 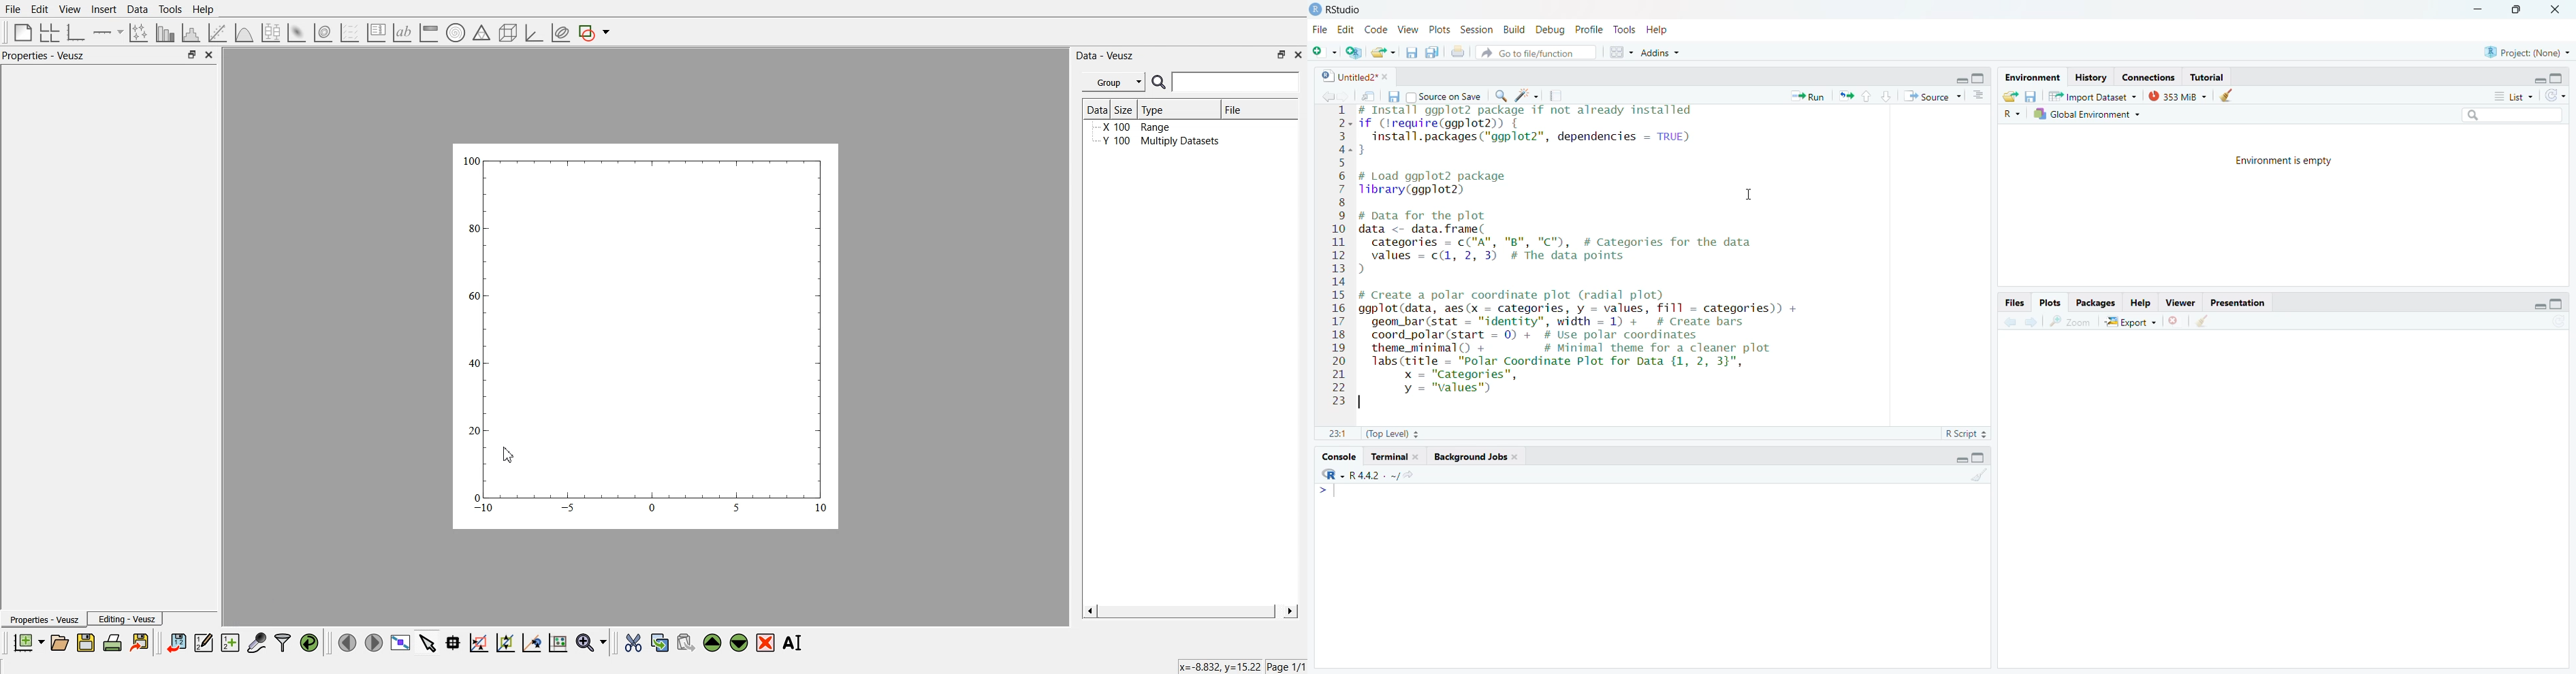 What do you see at coordinates (1323, 52) in the screenshot?
I see `new file` at bounding box center [1323, 52].